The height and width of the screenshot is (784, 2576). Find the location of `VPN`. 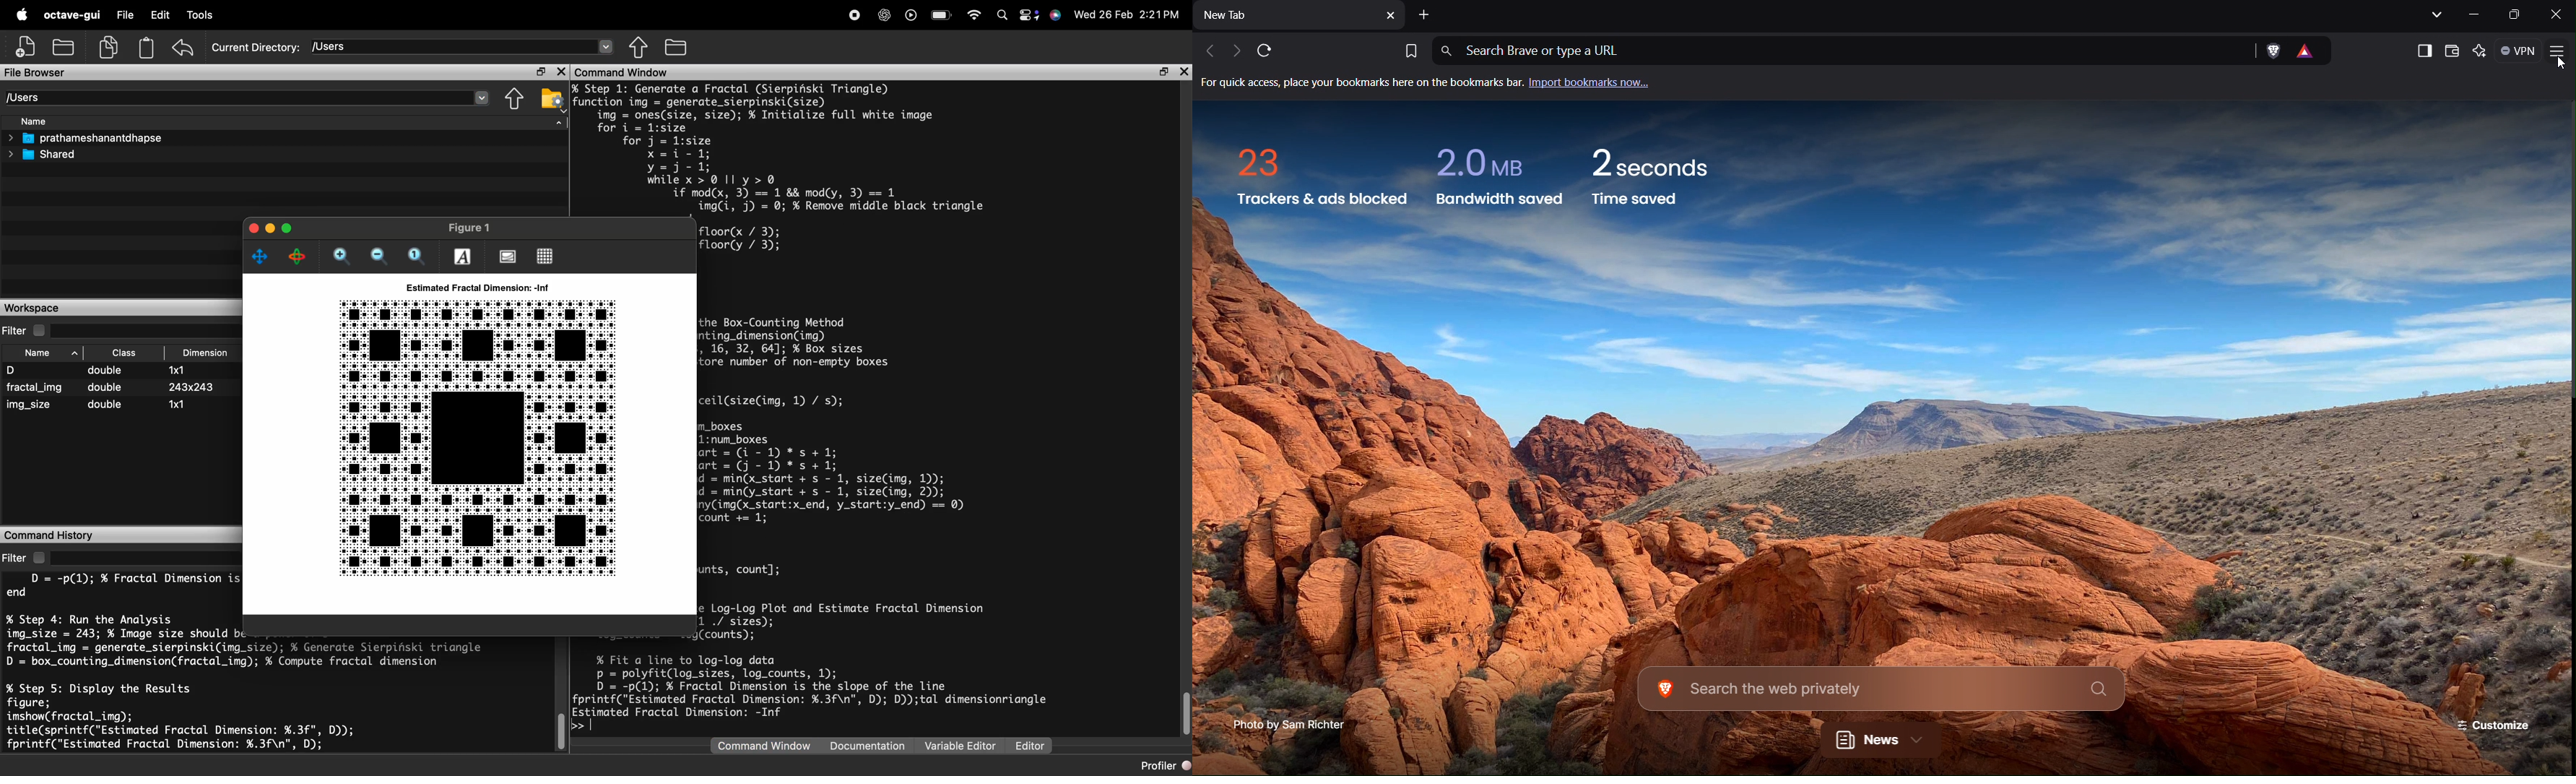

VPN is located at coordinates (2518, 51).